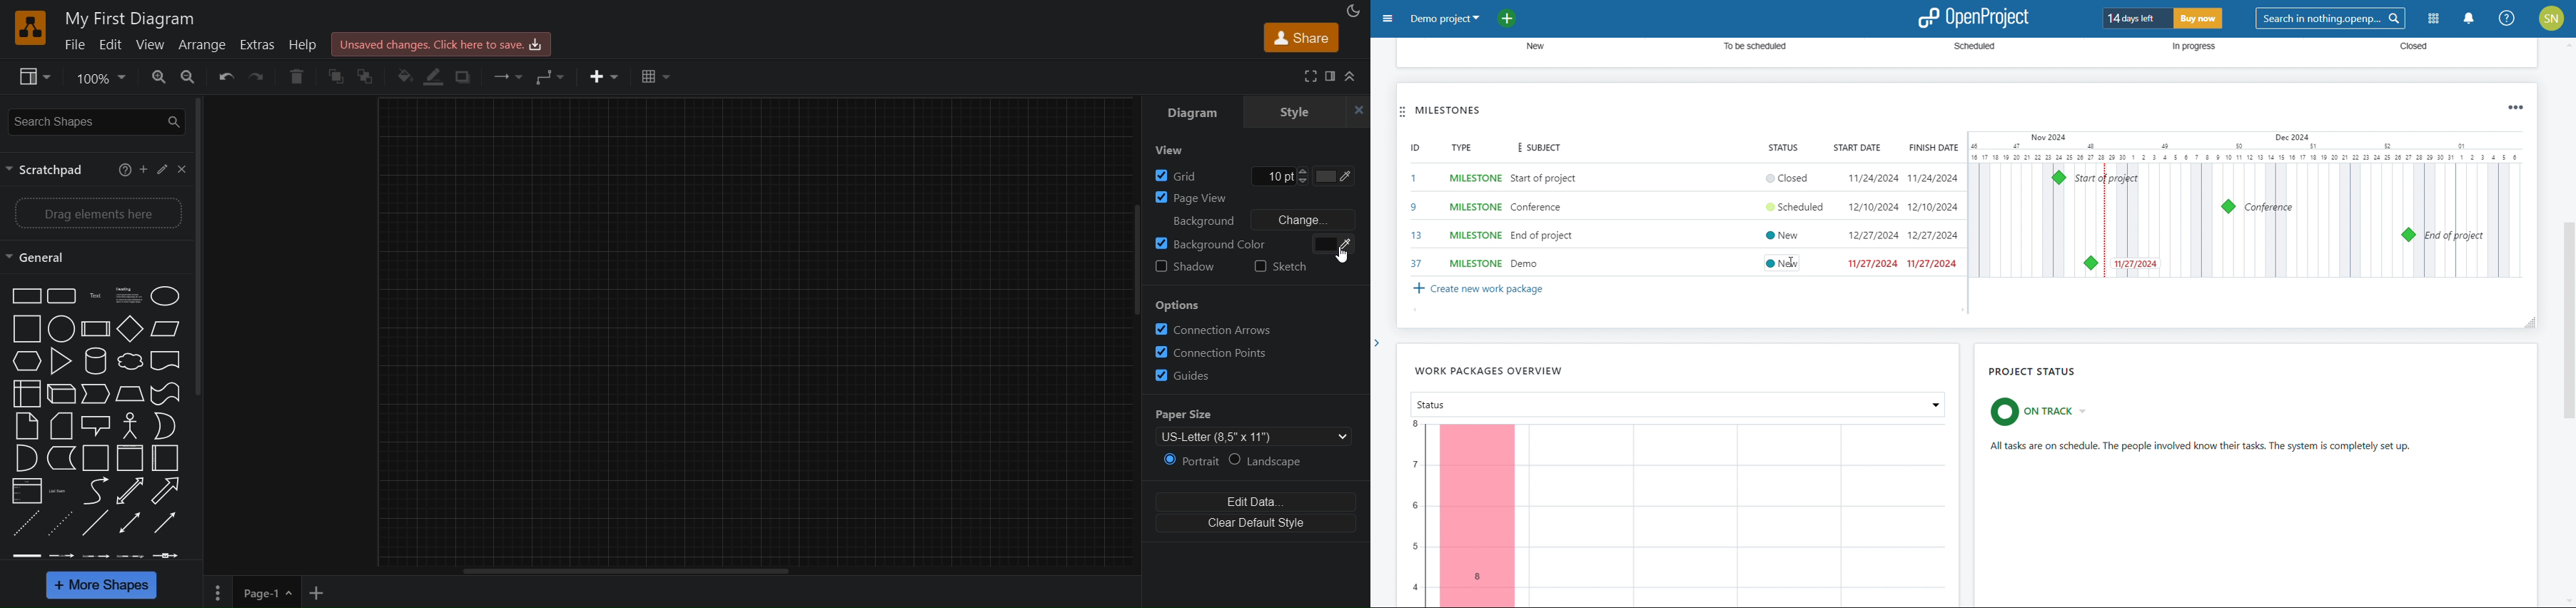  What do you see at coordinates (51, 171) in the screenshot?
I see `scractpad` at bounding box center [51, 171].